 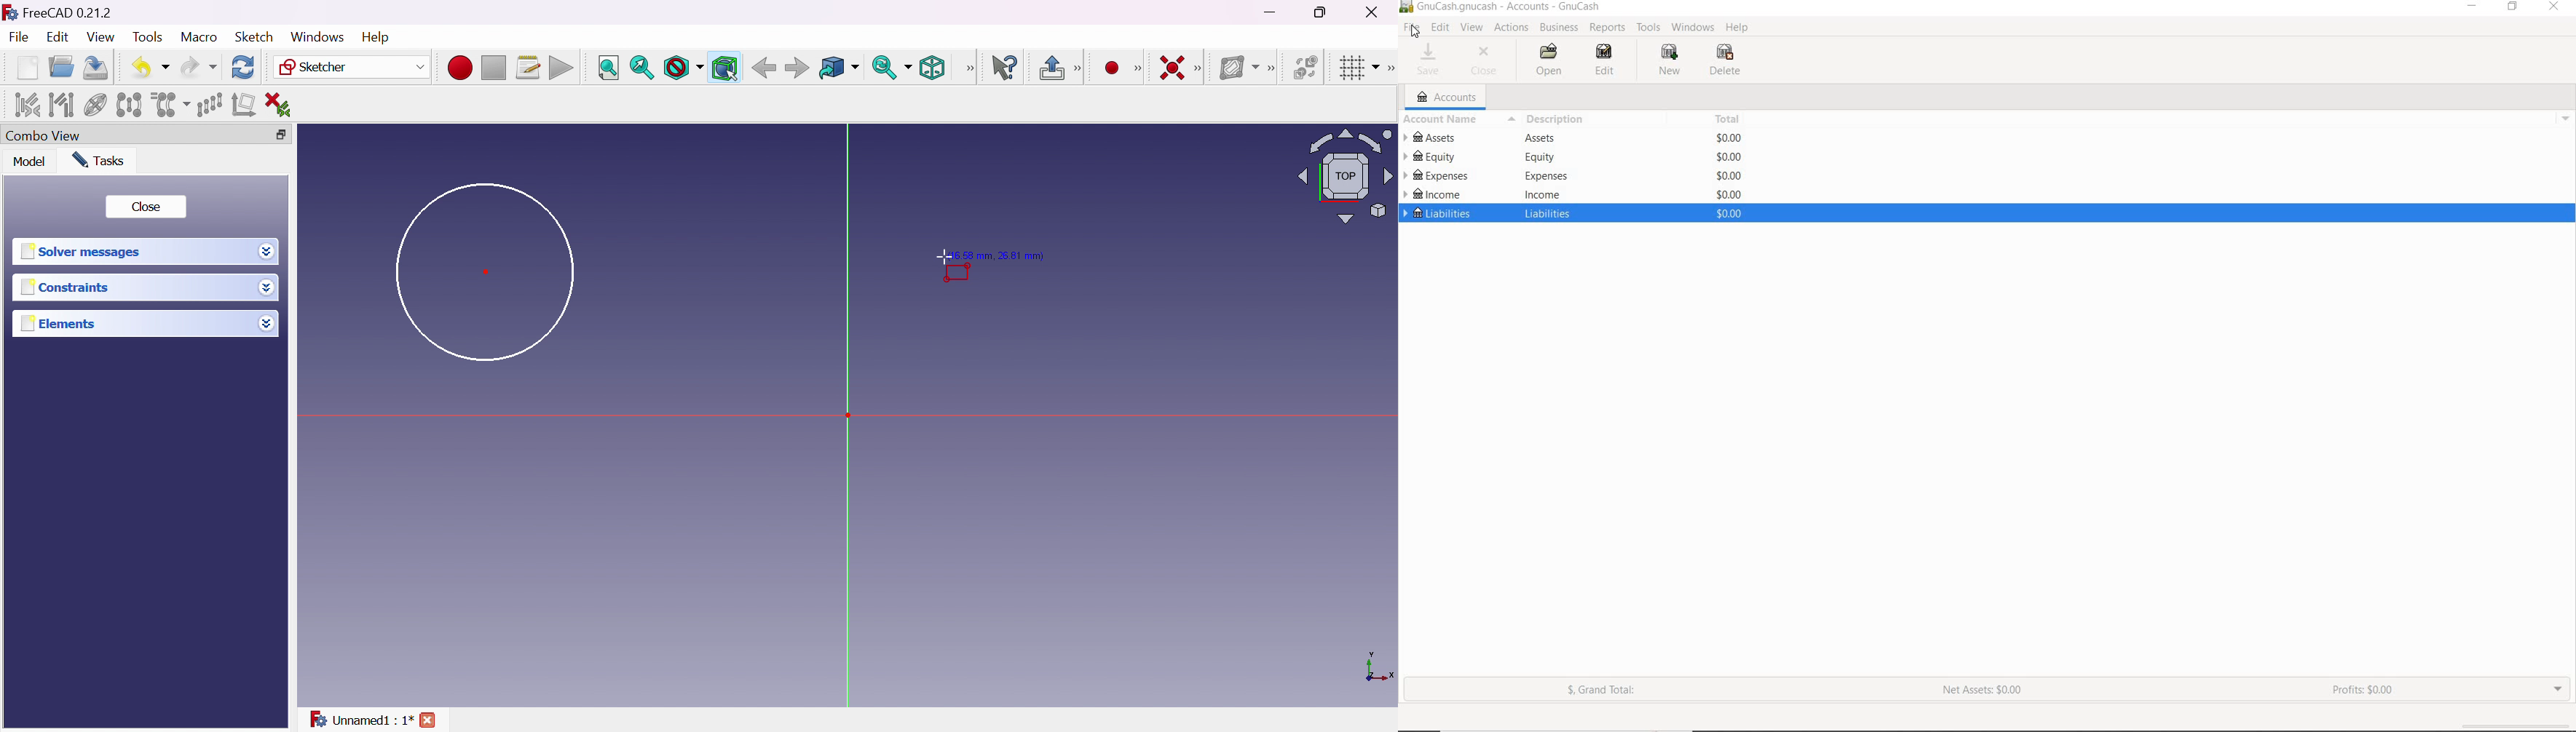 I want to click on Rectangular array, so click(x=209, y=103).